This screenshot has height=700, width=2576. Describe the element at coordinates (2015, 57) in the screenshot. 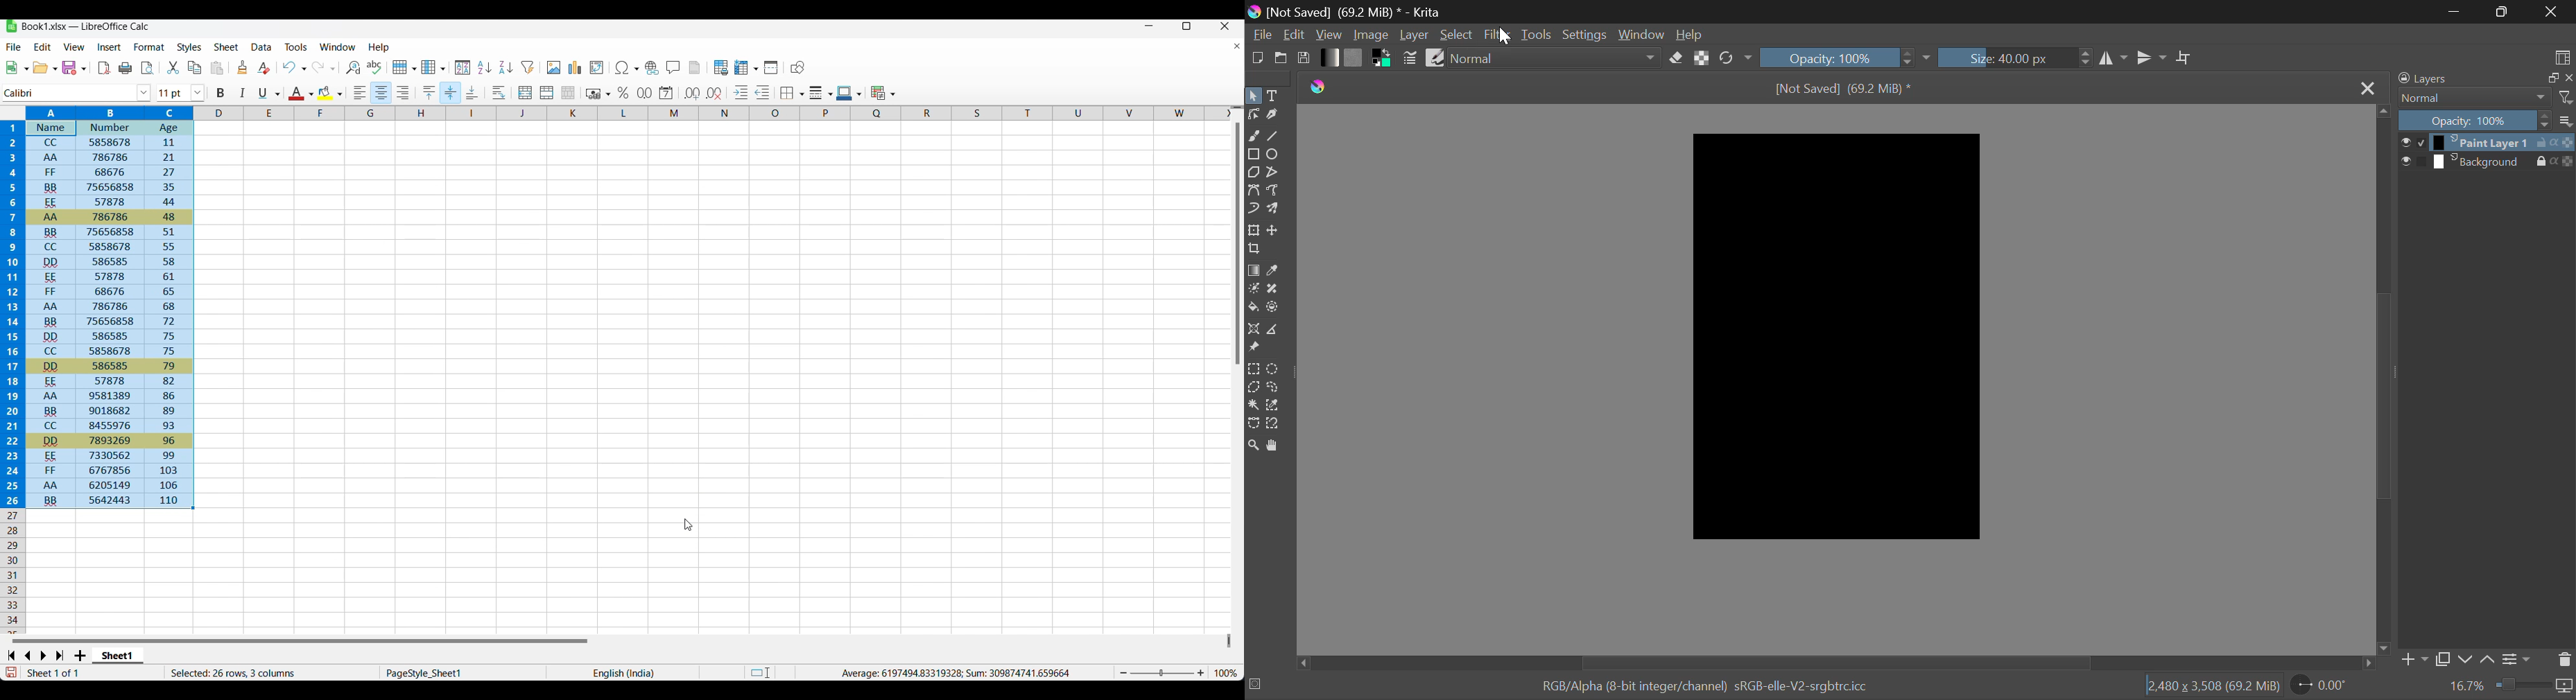

I see `Brush Size` at that location.